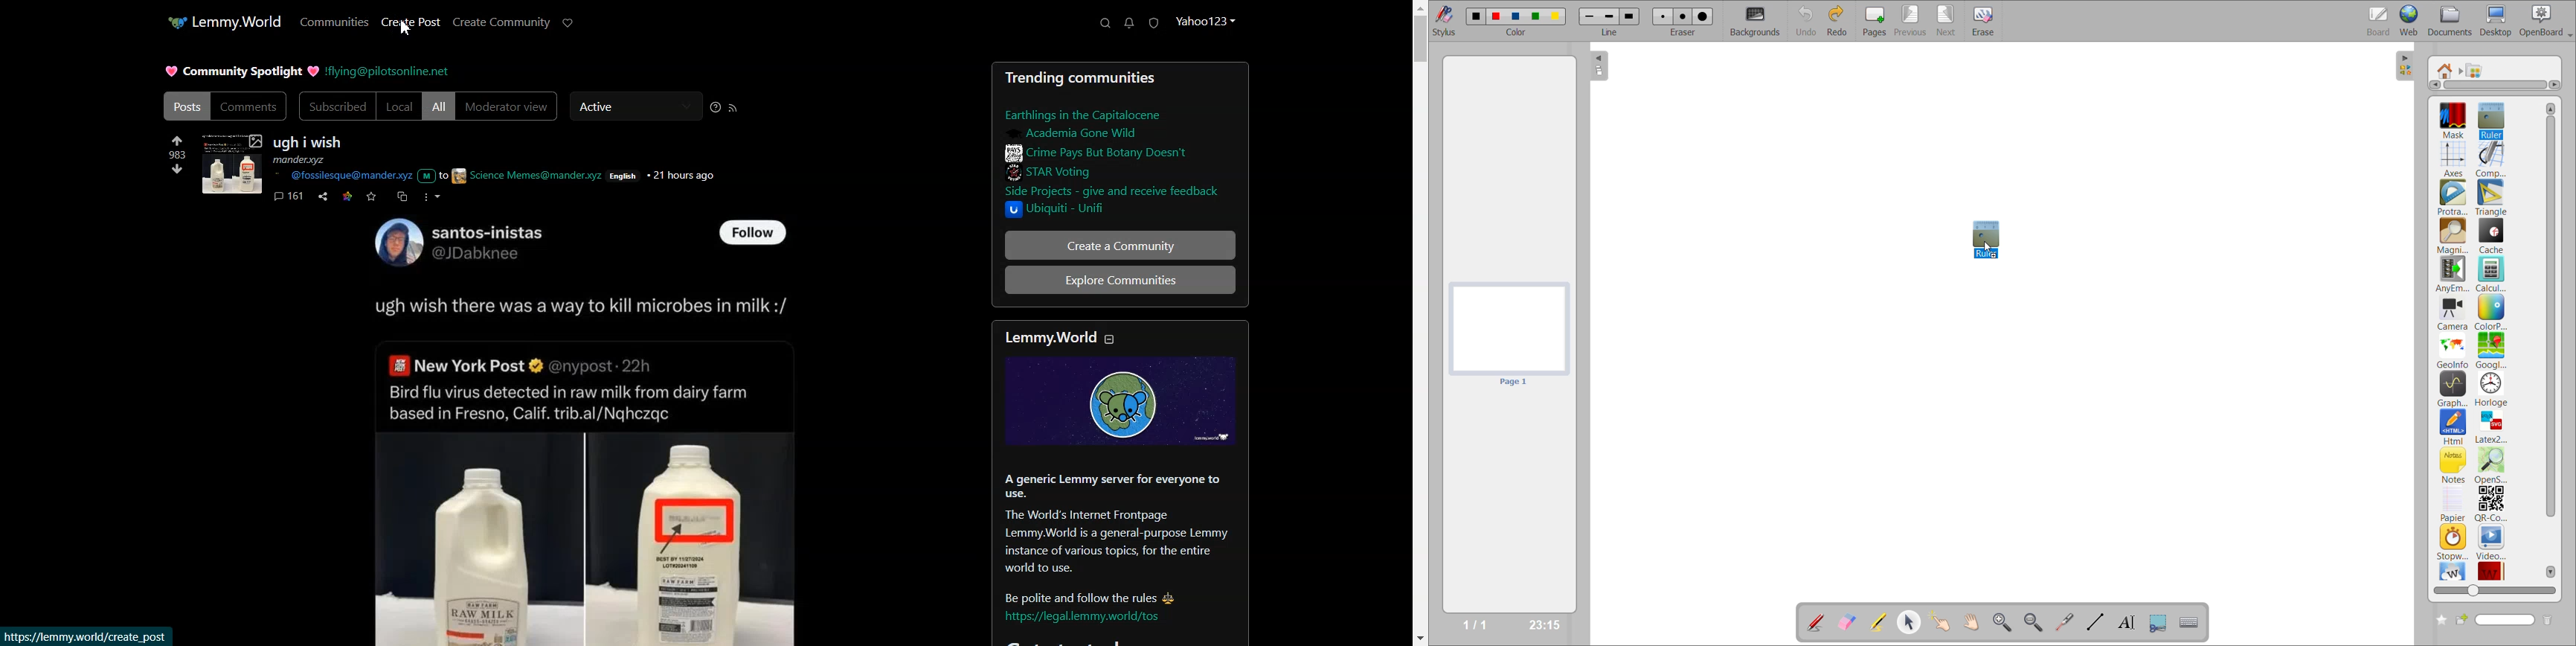 This screenshot has height=672, width=2576. What do you see at coordinates (1948, 19) in the screenshot?
I see `next` at bounding box center [1948, 19].